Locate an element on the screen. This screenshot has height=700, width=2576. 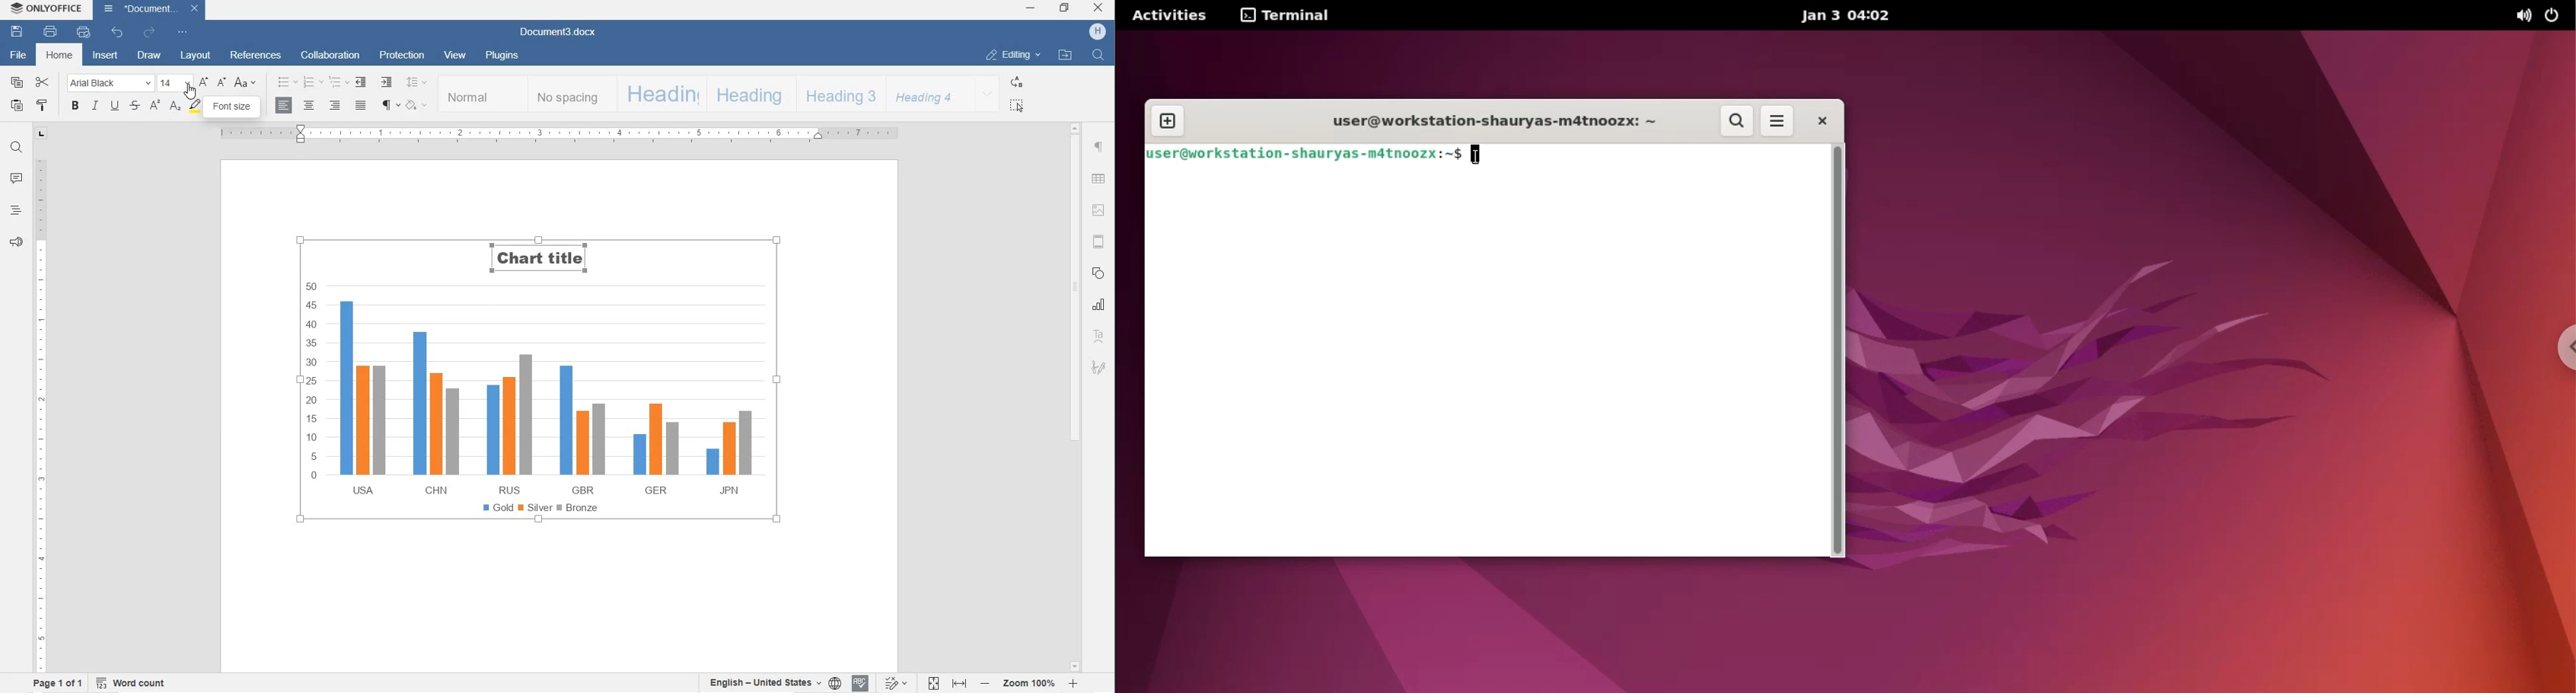
UNDO is located at coordinates (115, 33).